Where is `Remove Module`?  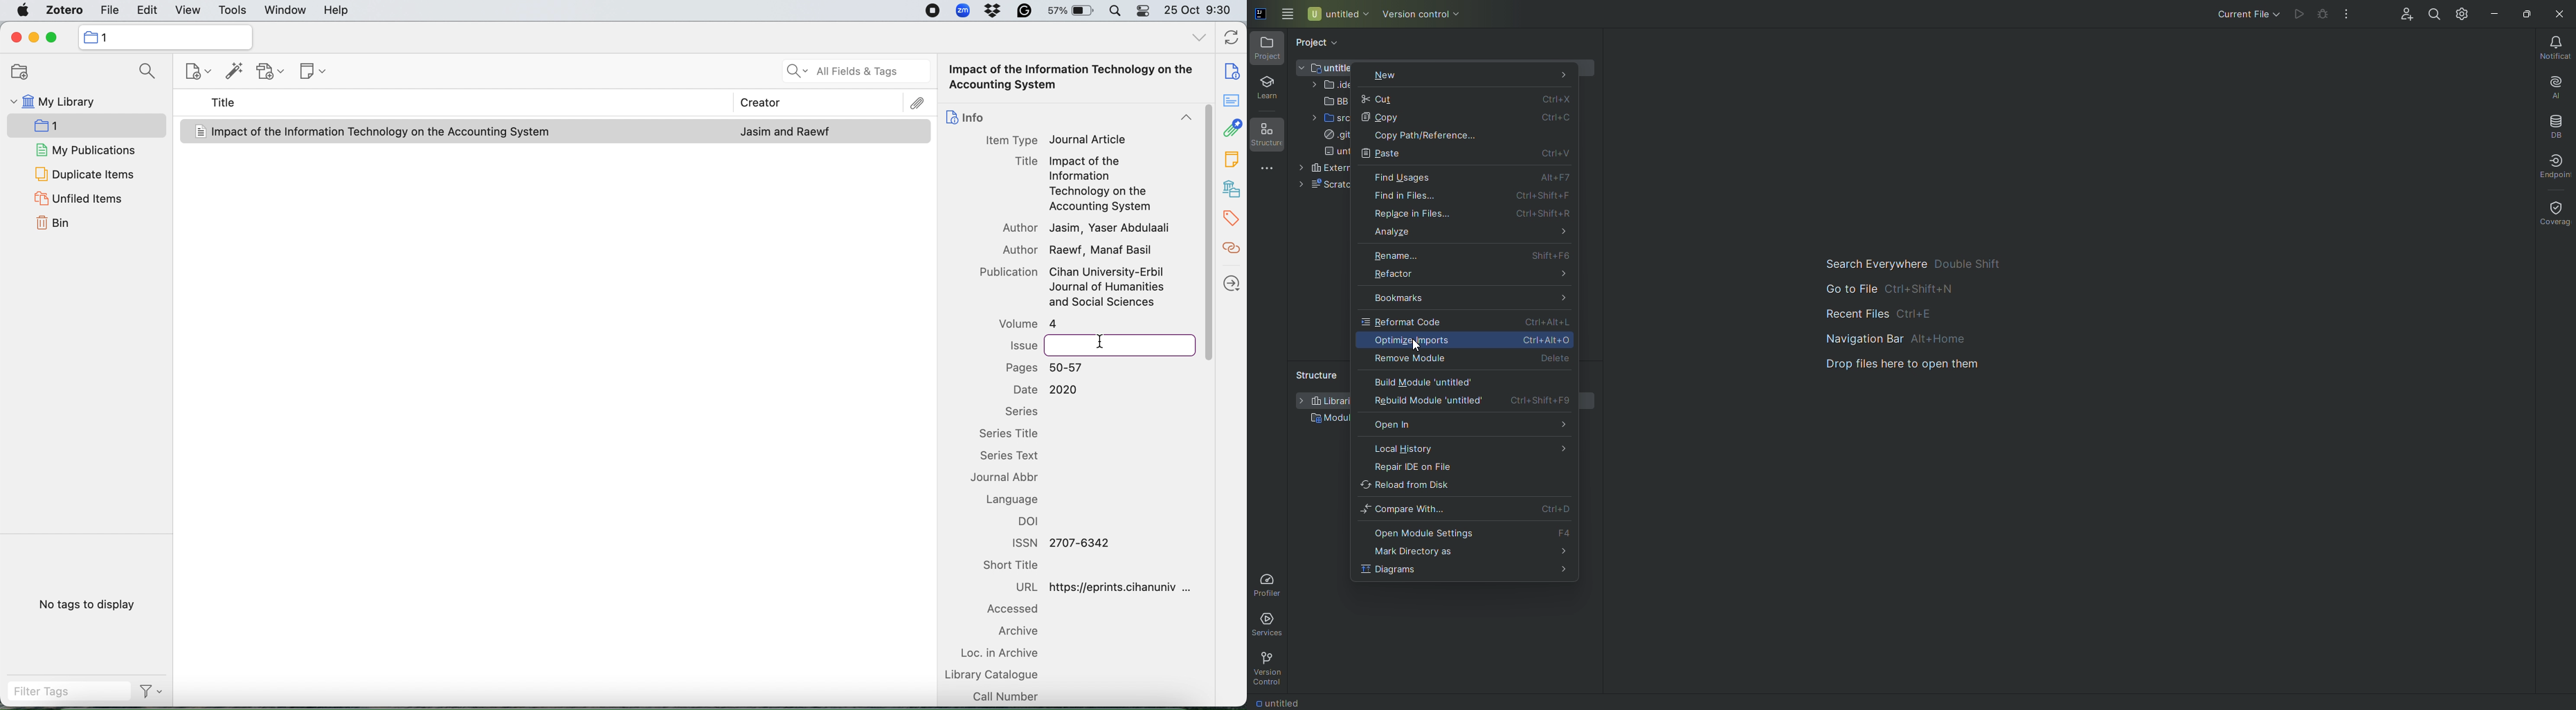
Remove Module is located at coordinates (1468, 361).